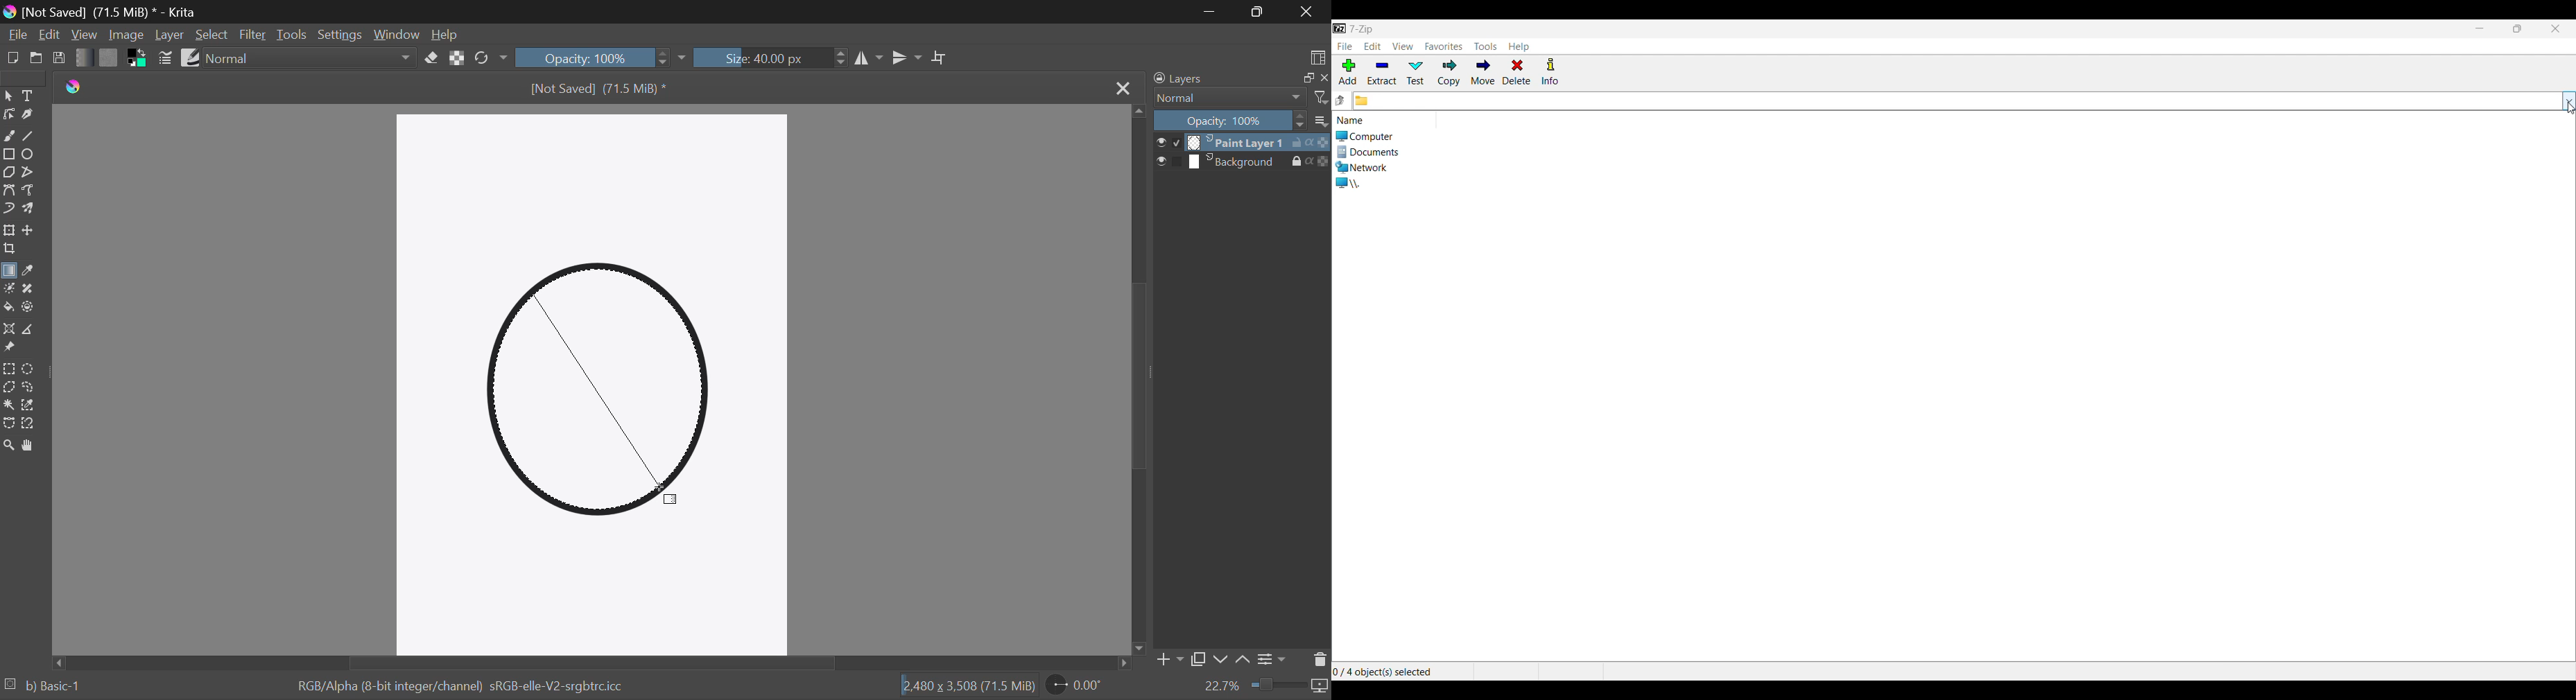  I want to click on Software name and logo, so click(1339, 29).